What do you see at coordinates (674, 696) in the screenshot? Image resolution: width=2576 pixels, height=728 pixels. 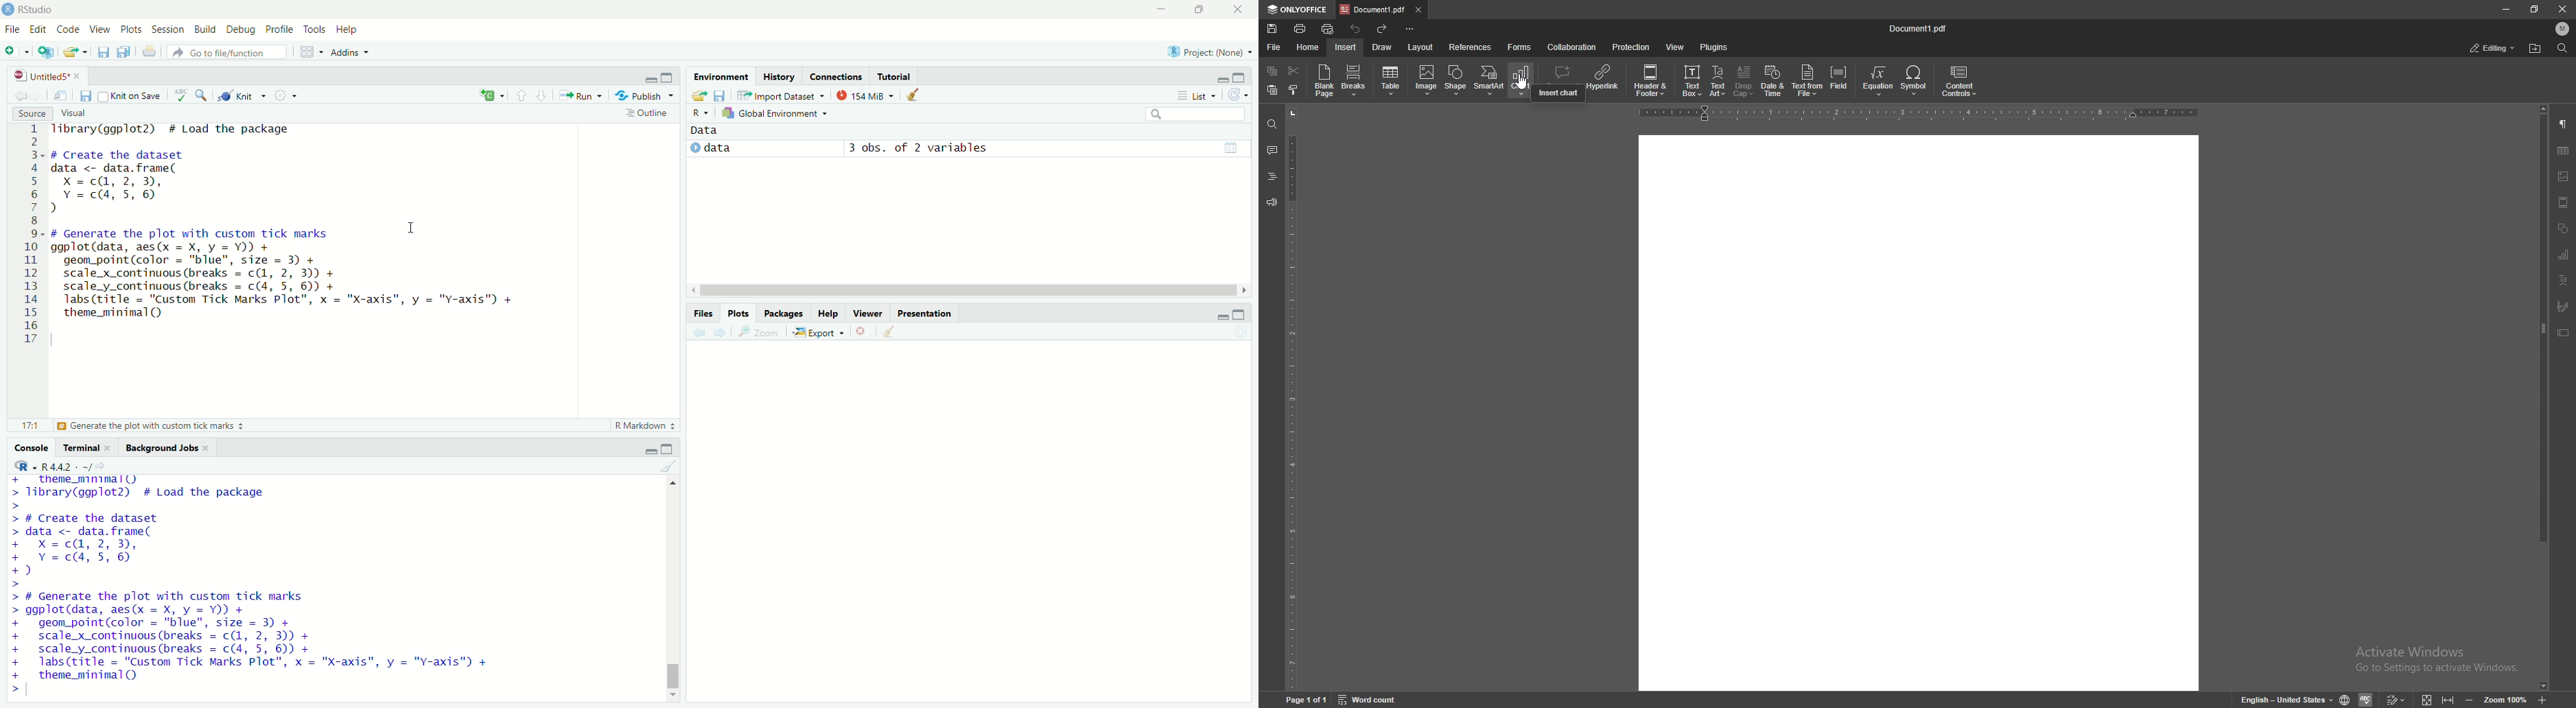 I see `move down` at bounding box center [674, 696].